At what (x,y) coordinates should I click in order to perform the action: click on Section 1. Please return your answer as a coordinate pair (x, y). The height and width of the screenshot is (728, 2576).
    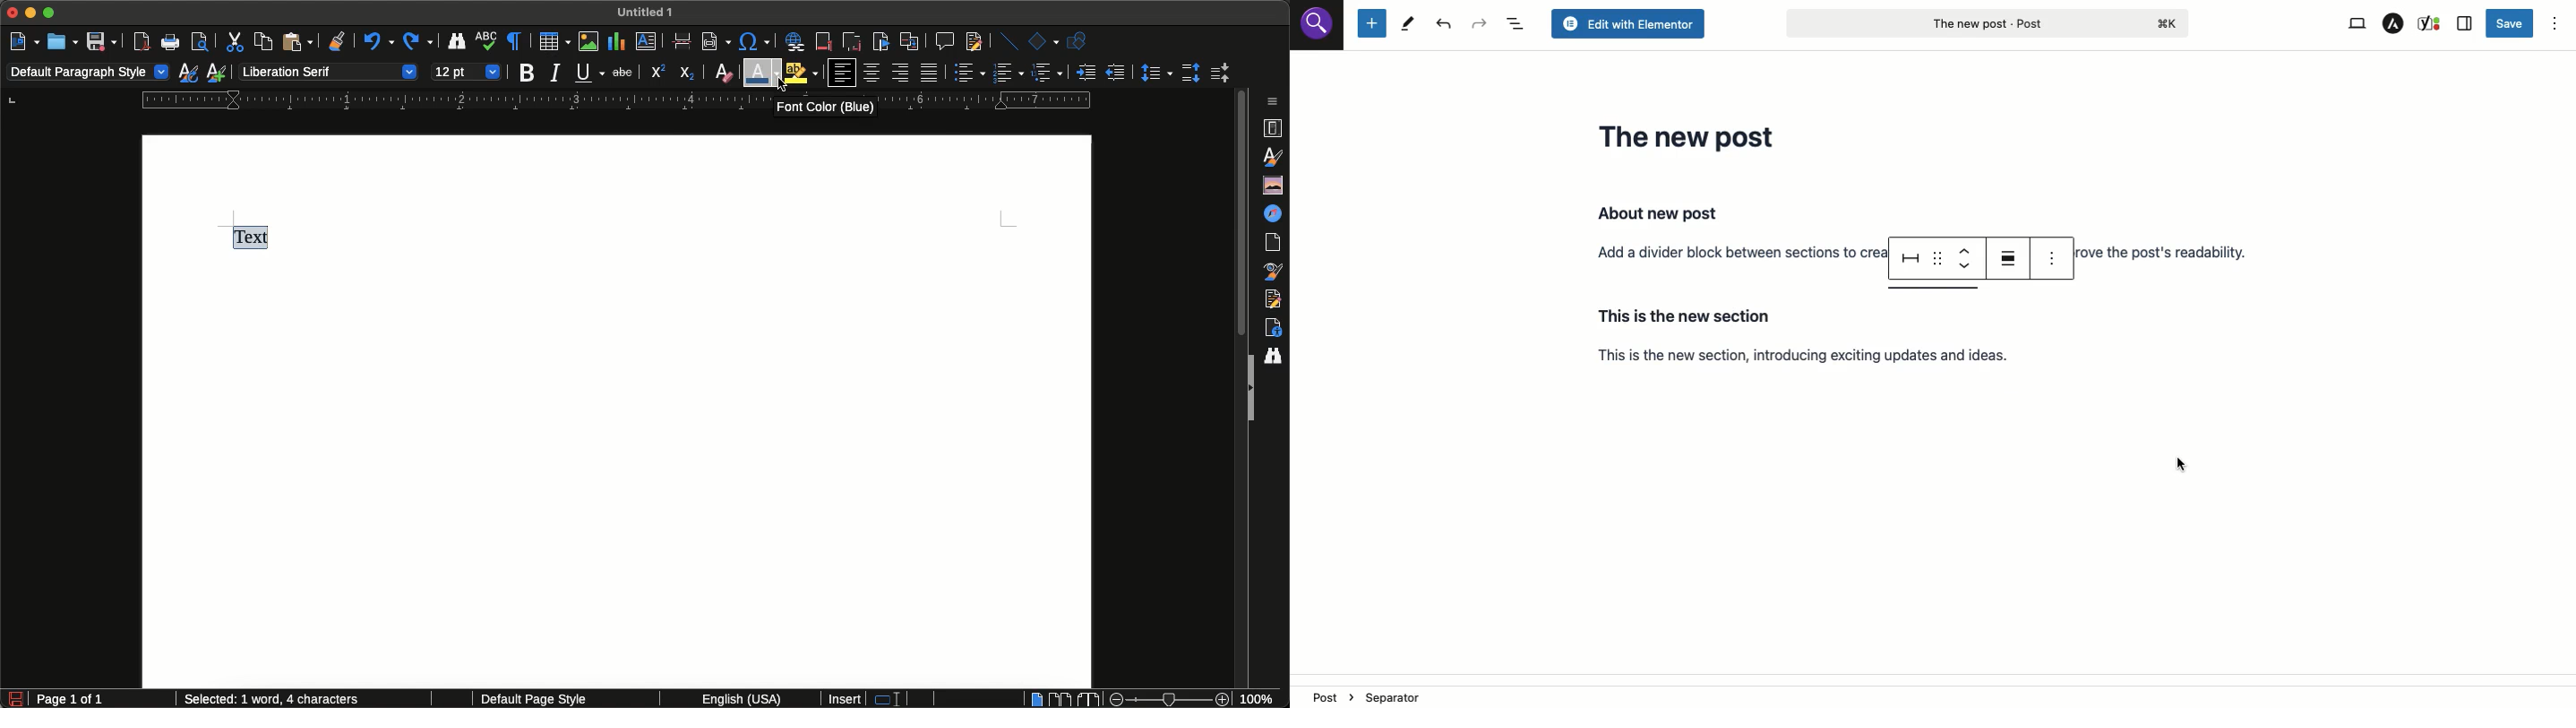
    Looking at the image, I should click on (1739, 232).